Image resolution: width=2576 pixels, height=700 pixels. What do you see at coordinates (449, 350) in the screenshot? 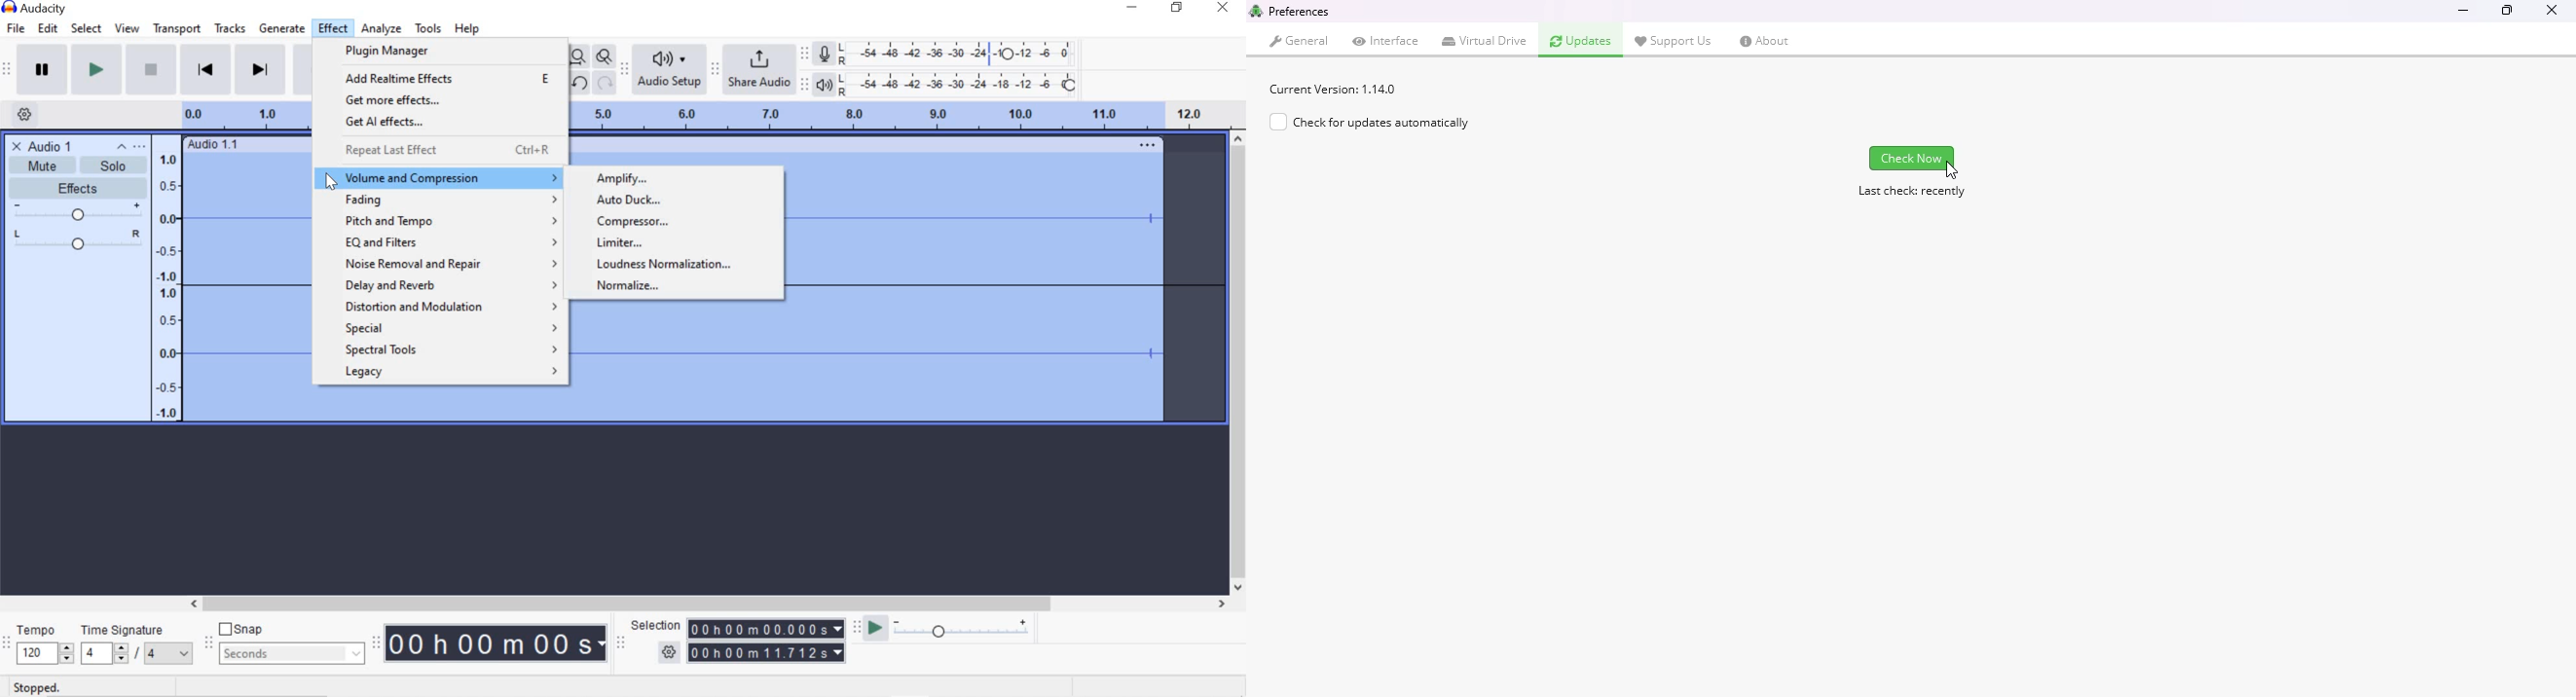
I see `spectral tools` at bounding box center [449, 350].